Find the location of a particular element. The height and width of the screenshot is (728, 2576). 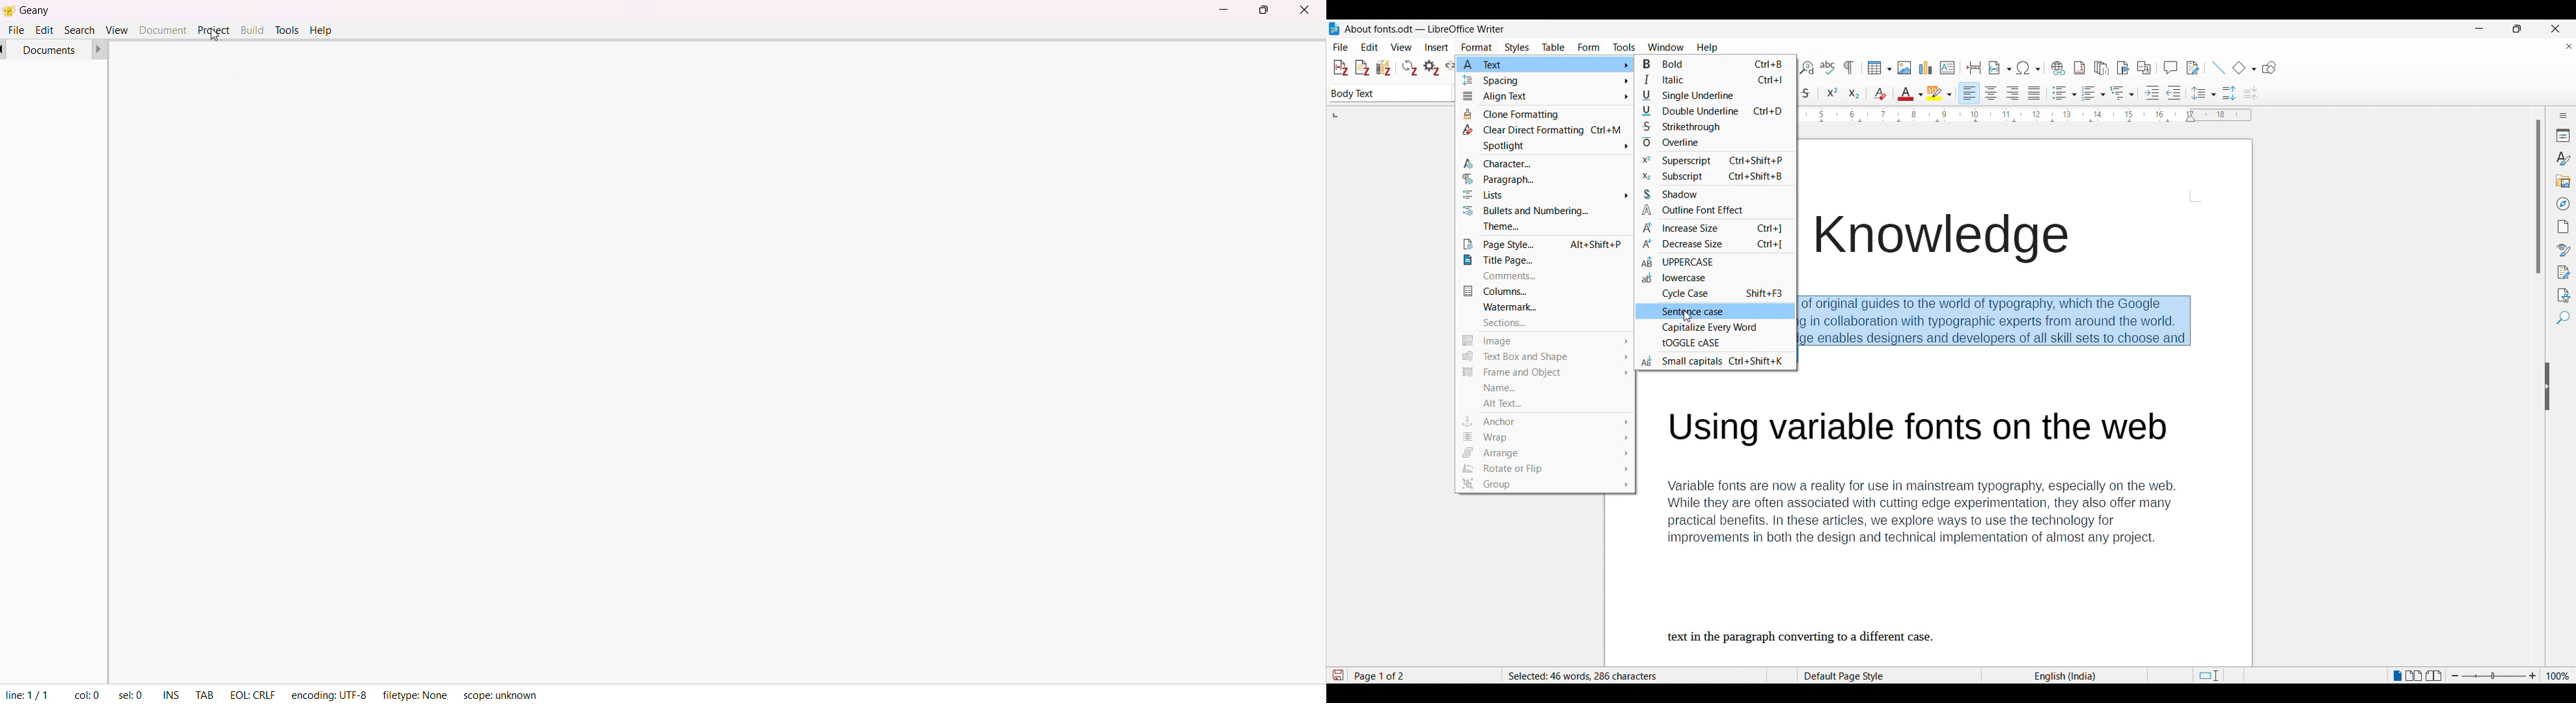

cycle case is located at coordinates (1720, 294).